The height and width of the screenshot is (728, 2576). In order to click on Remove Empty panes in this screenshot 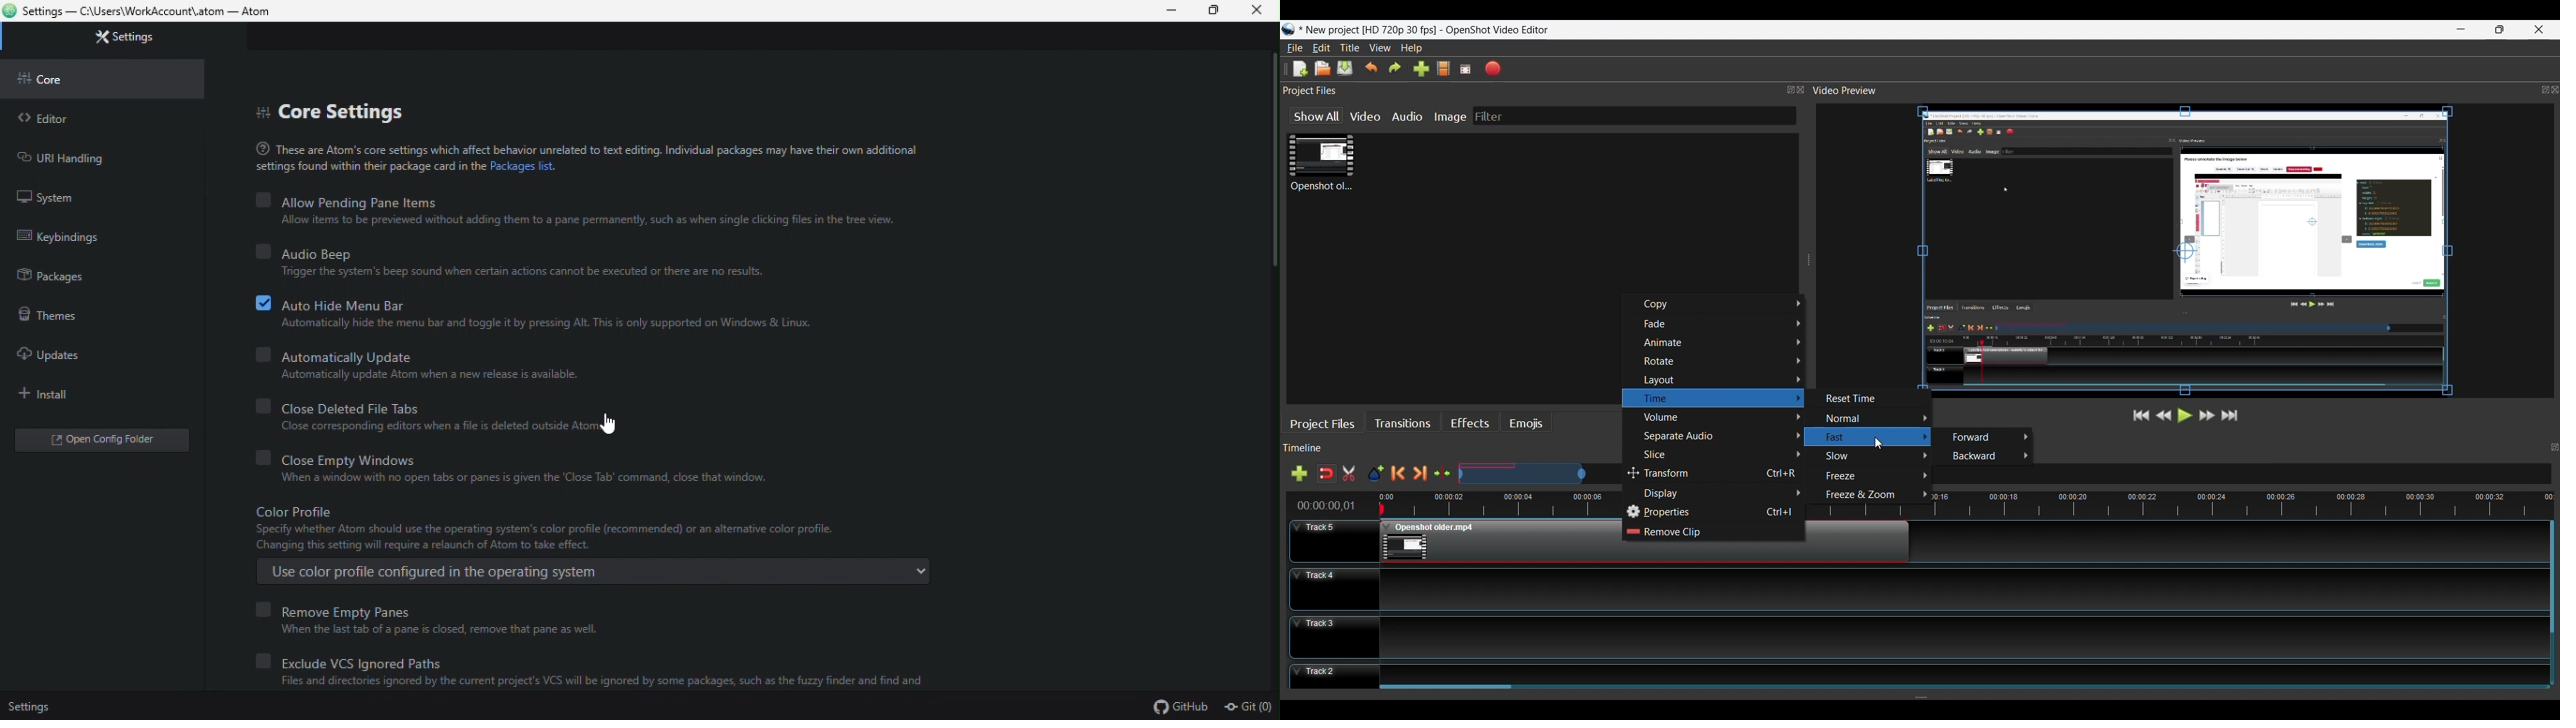, I will do `click(338, 606)`.